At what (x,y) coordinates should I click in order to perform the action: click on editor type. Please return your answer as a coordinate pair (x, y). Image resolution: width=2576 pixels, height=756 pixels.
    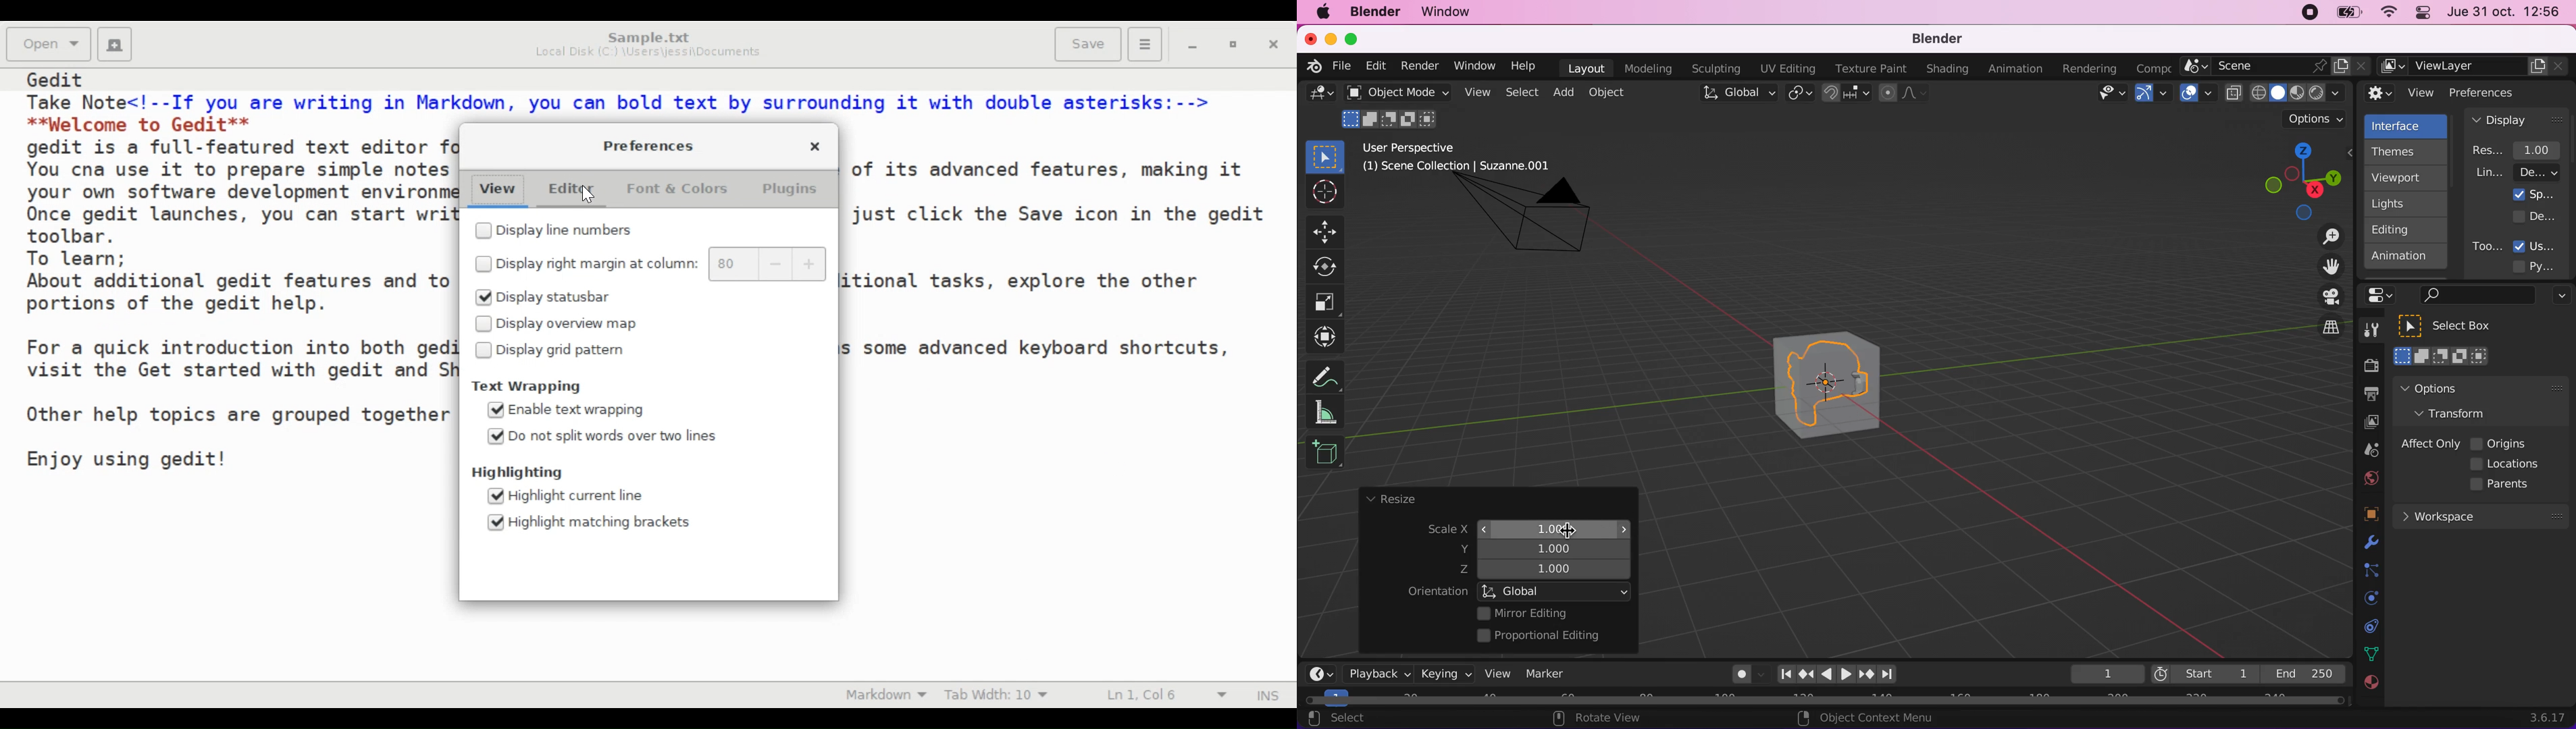
    Looking at the image, I should click on (1317, 666).